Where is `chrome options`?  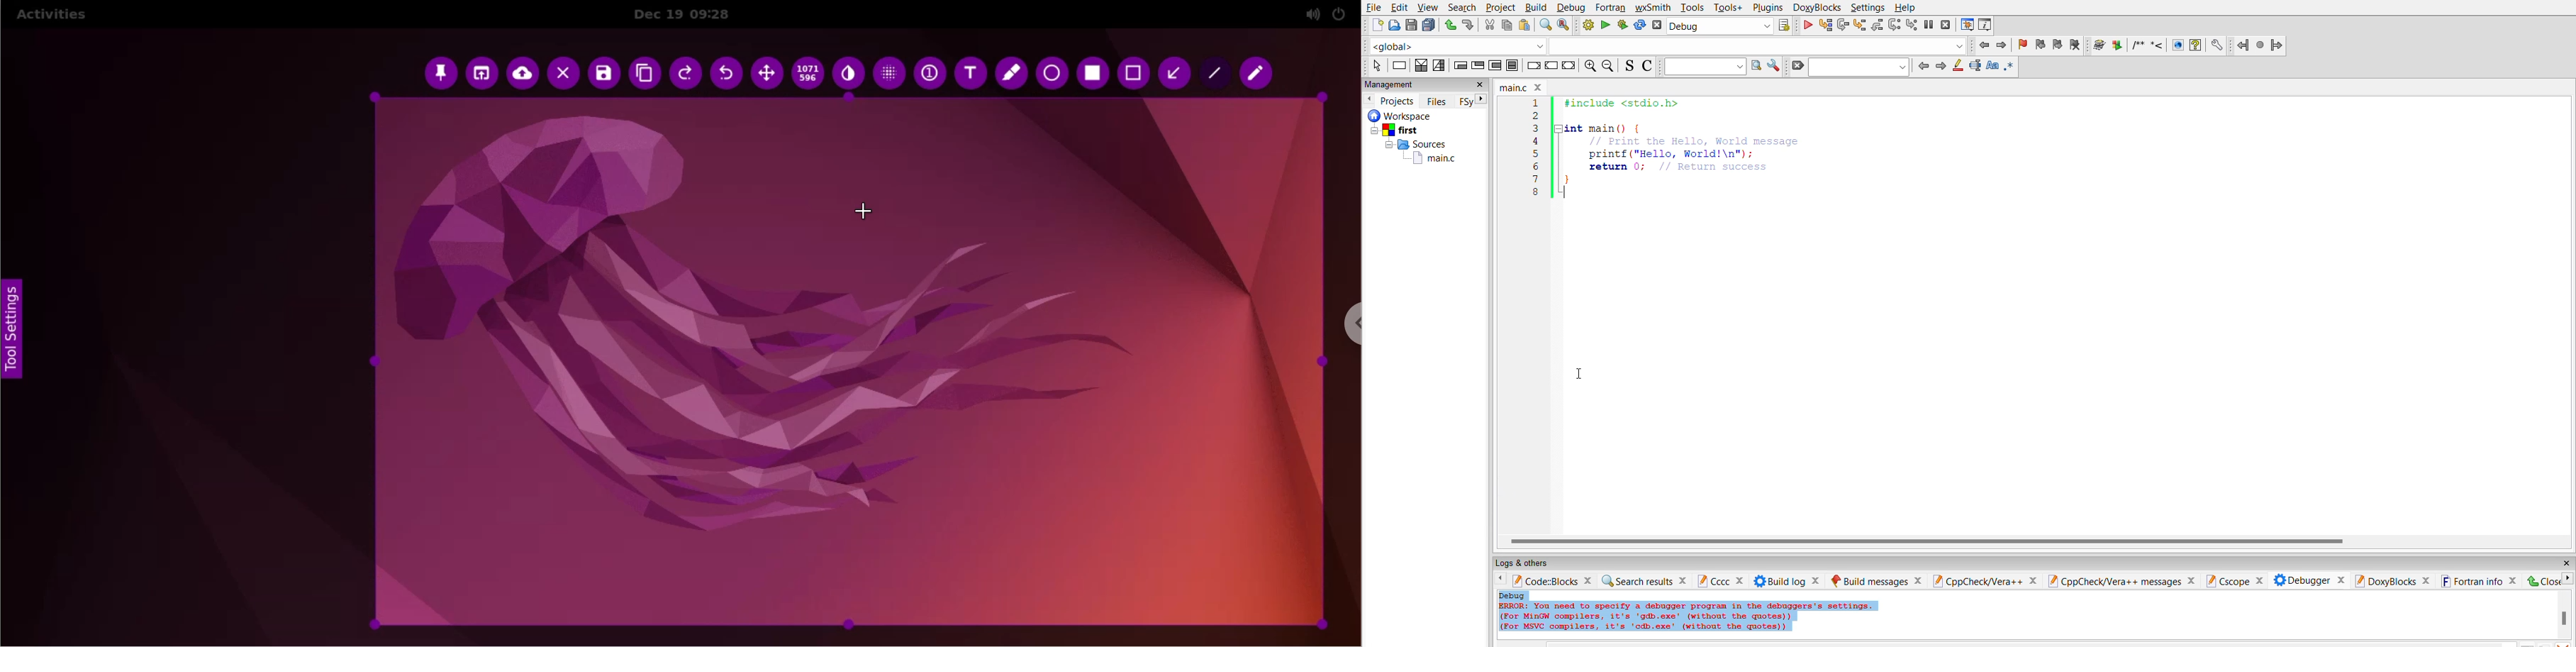 chrome options is located at coordinates (1345, 325).